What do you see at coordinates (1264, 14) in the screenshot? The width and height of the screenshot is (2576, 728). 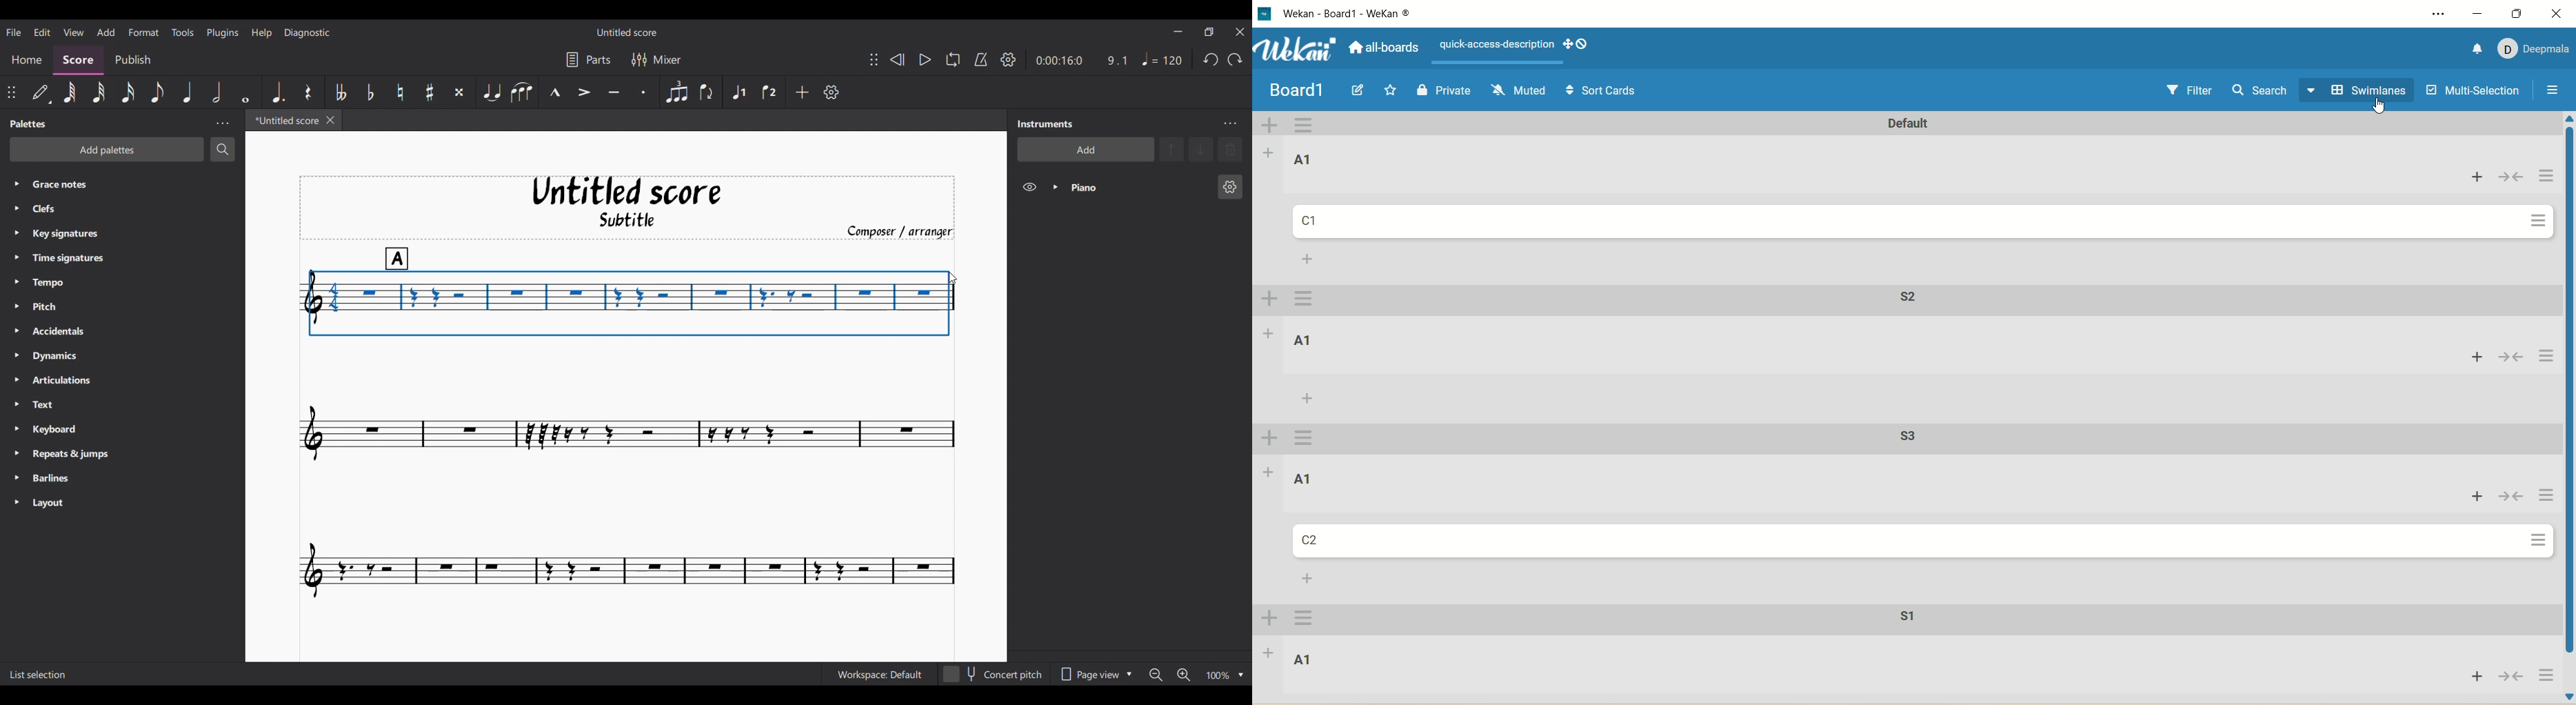 I see `logo` at bounding box center [1264, 14].